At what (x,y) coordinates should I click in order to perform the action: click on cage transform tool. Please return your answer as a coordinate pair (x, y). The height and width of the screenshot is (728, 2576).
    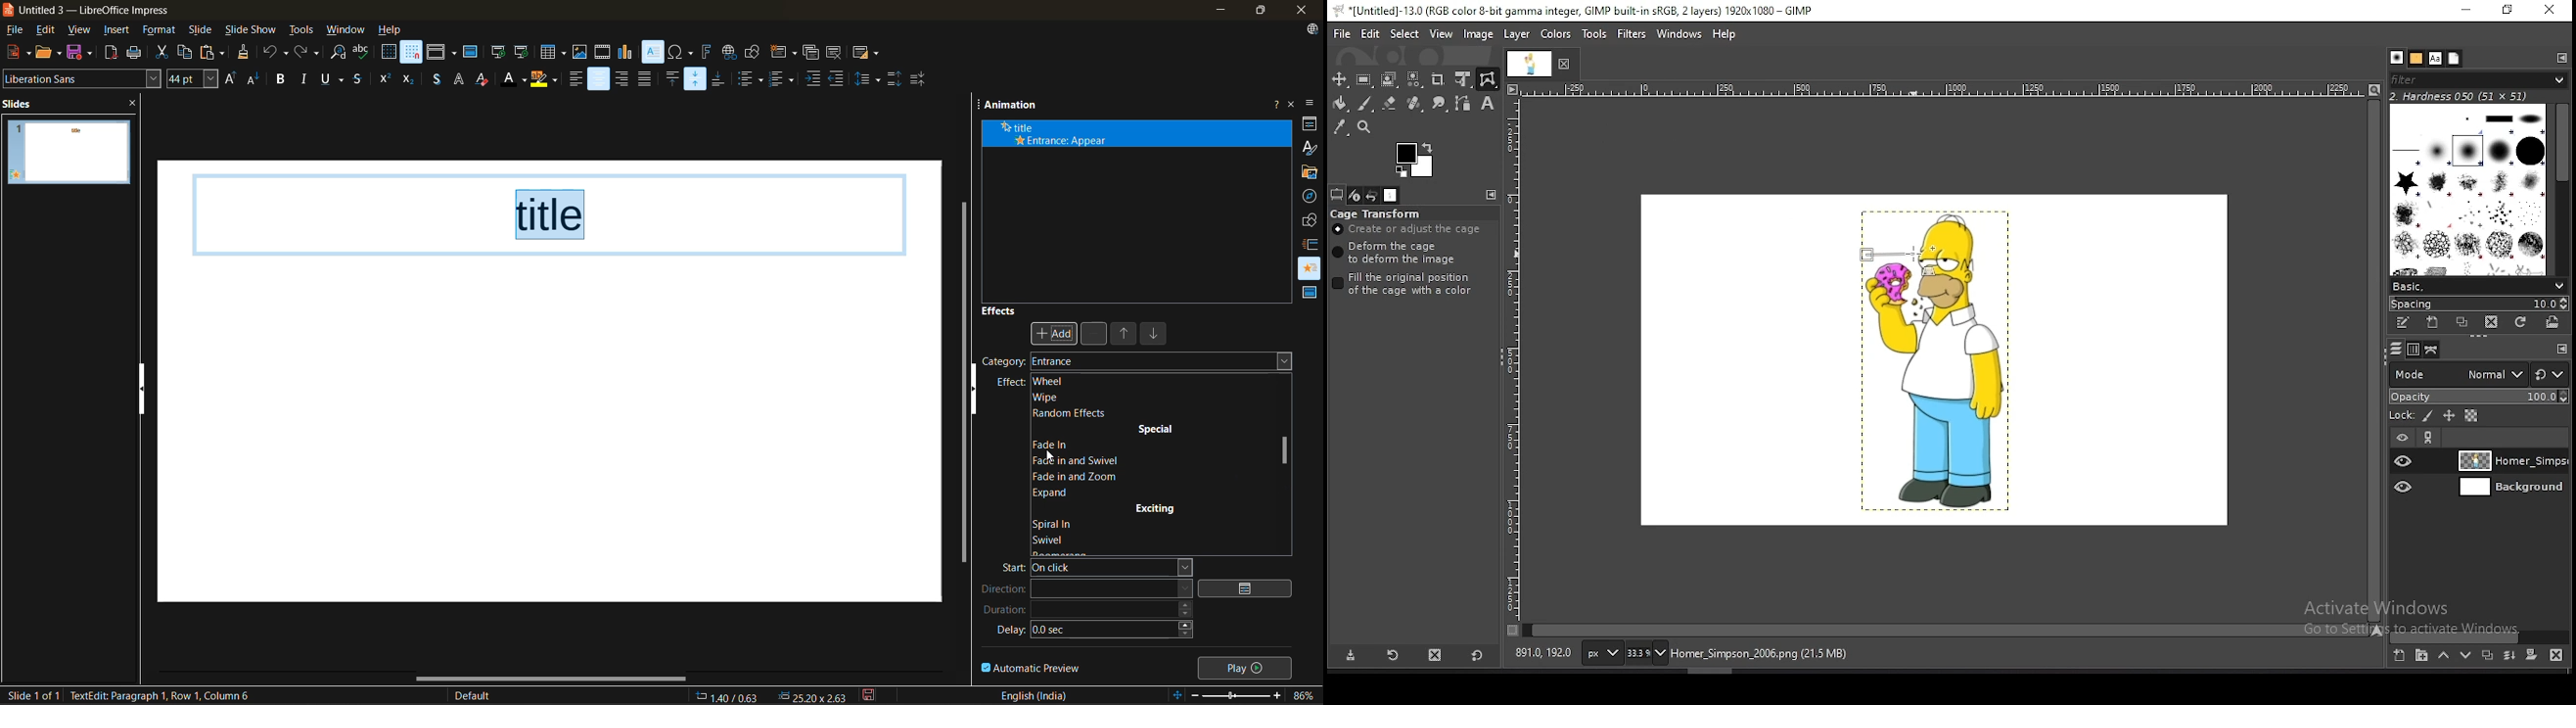
    Looking at the image, I should click on (1488, 79).